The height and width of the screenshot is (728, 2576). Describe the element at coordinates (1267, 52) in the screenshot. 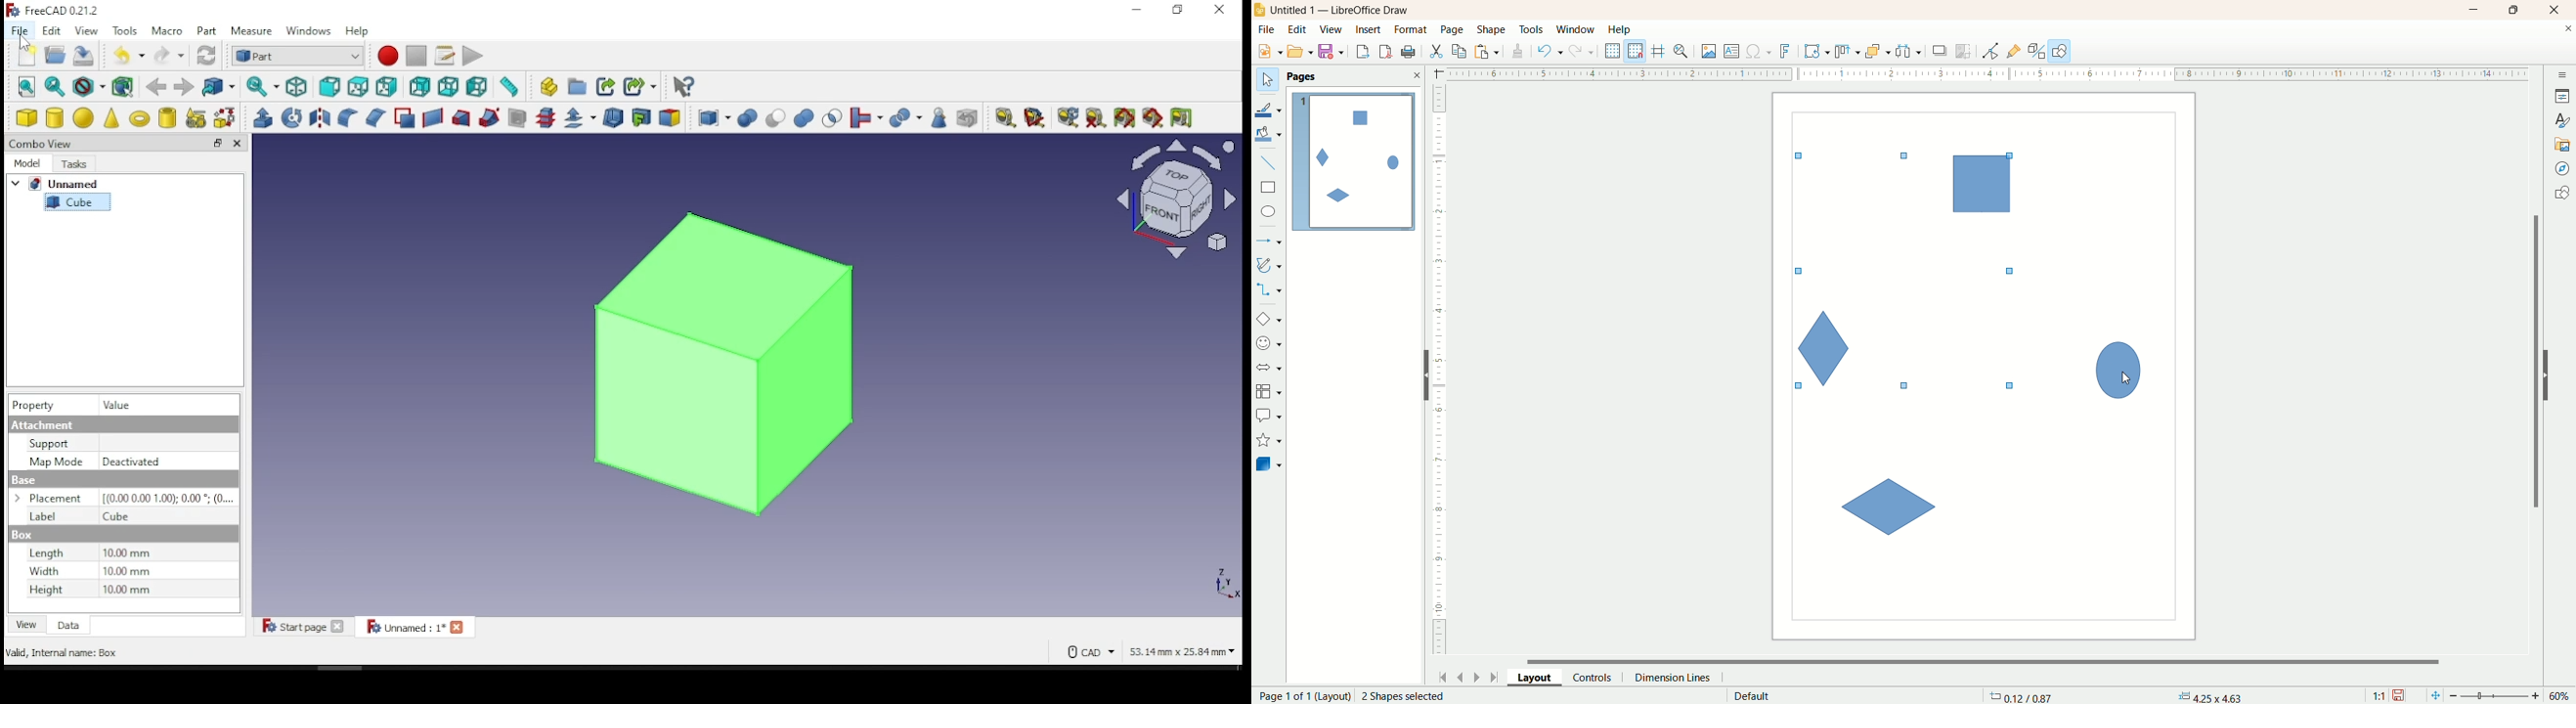

I see `new` at that location.